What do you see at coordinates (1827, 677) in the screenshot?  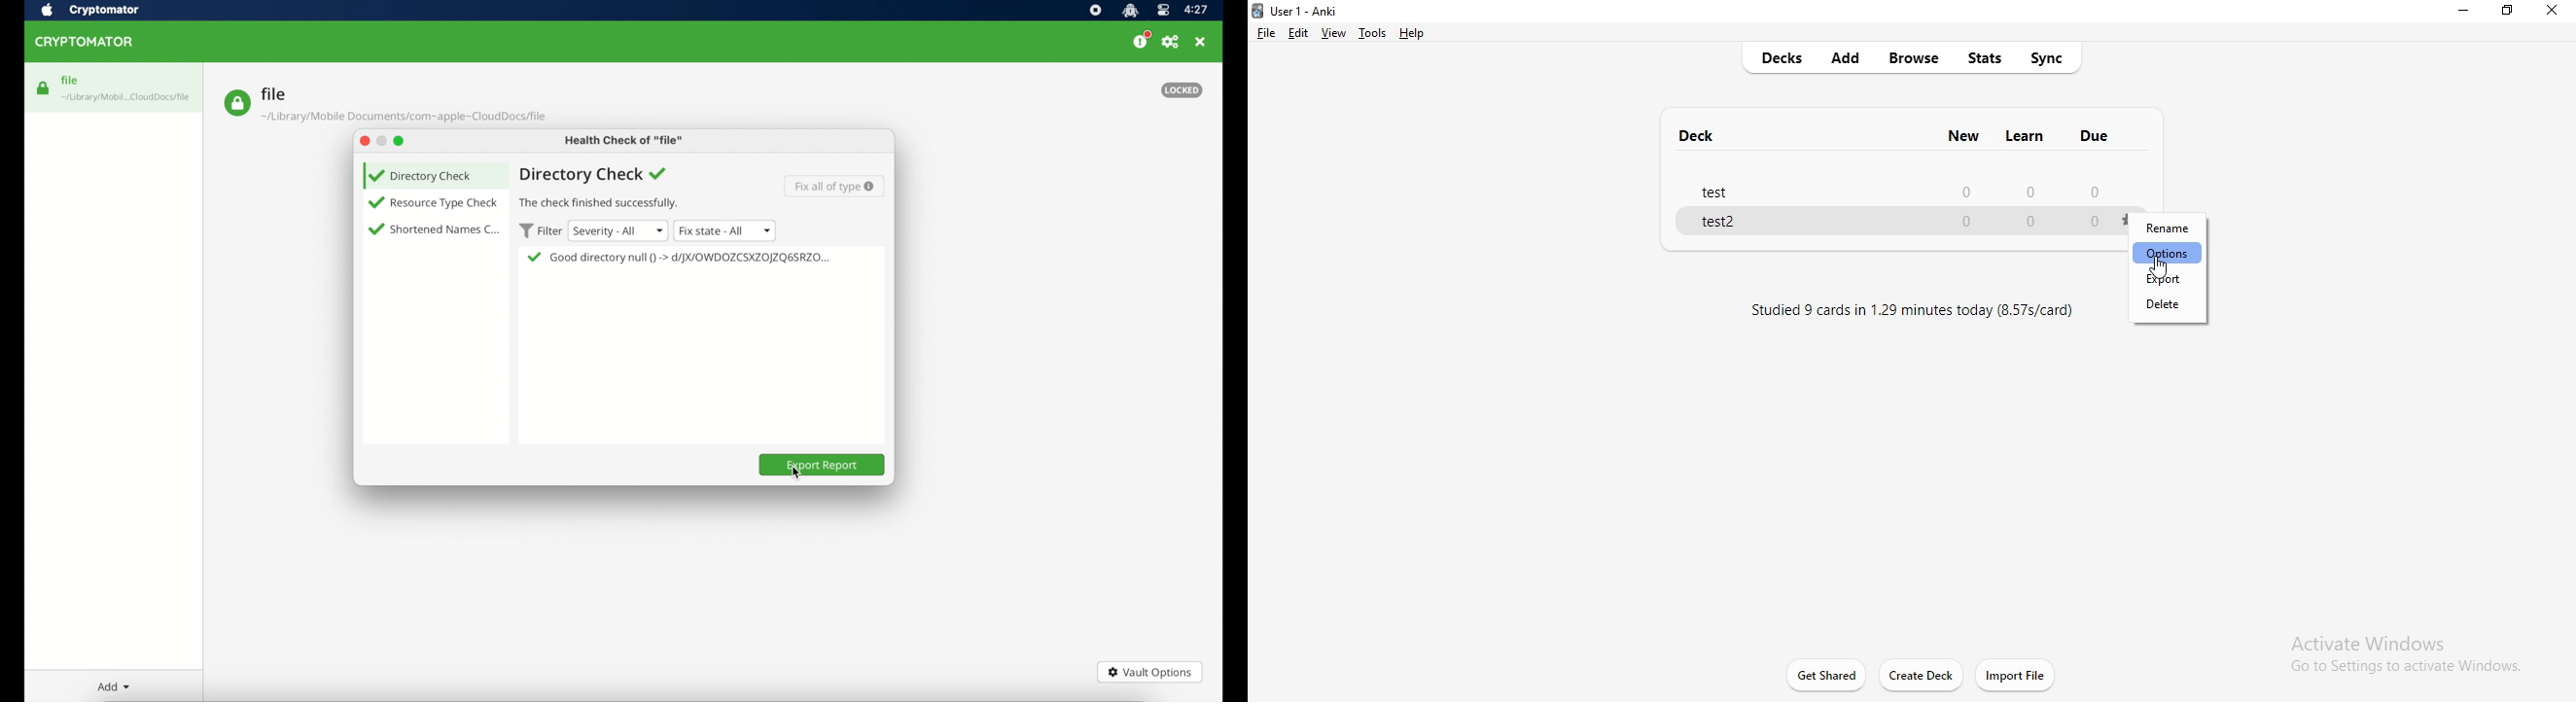 I see `get shared` at bounding box center [1827, 677].